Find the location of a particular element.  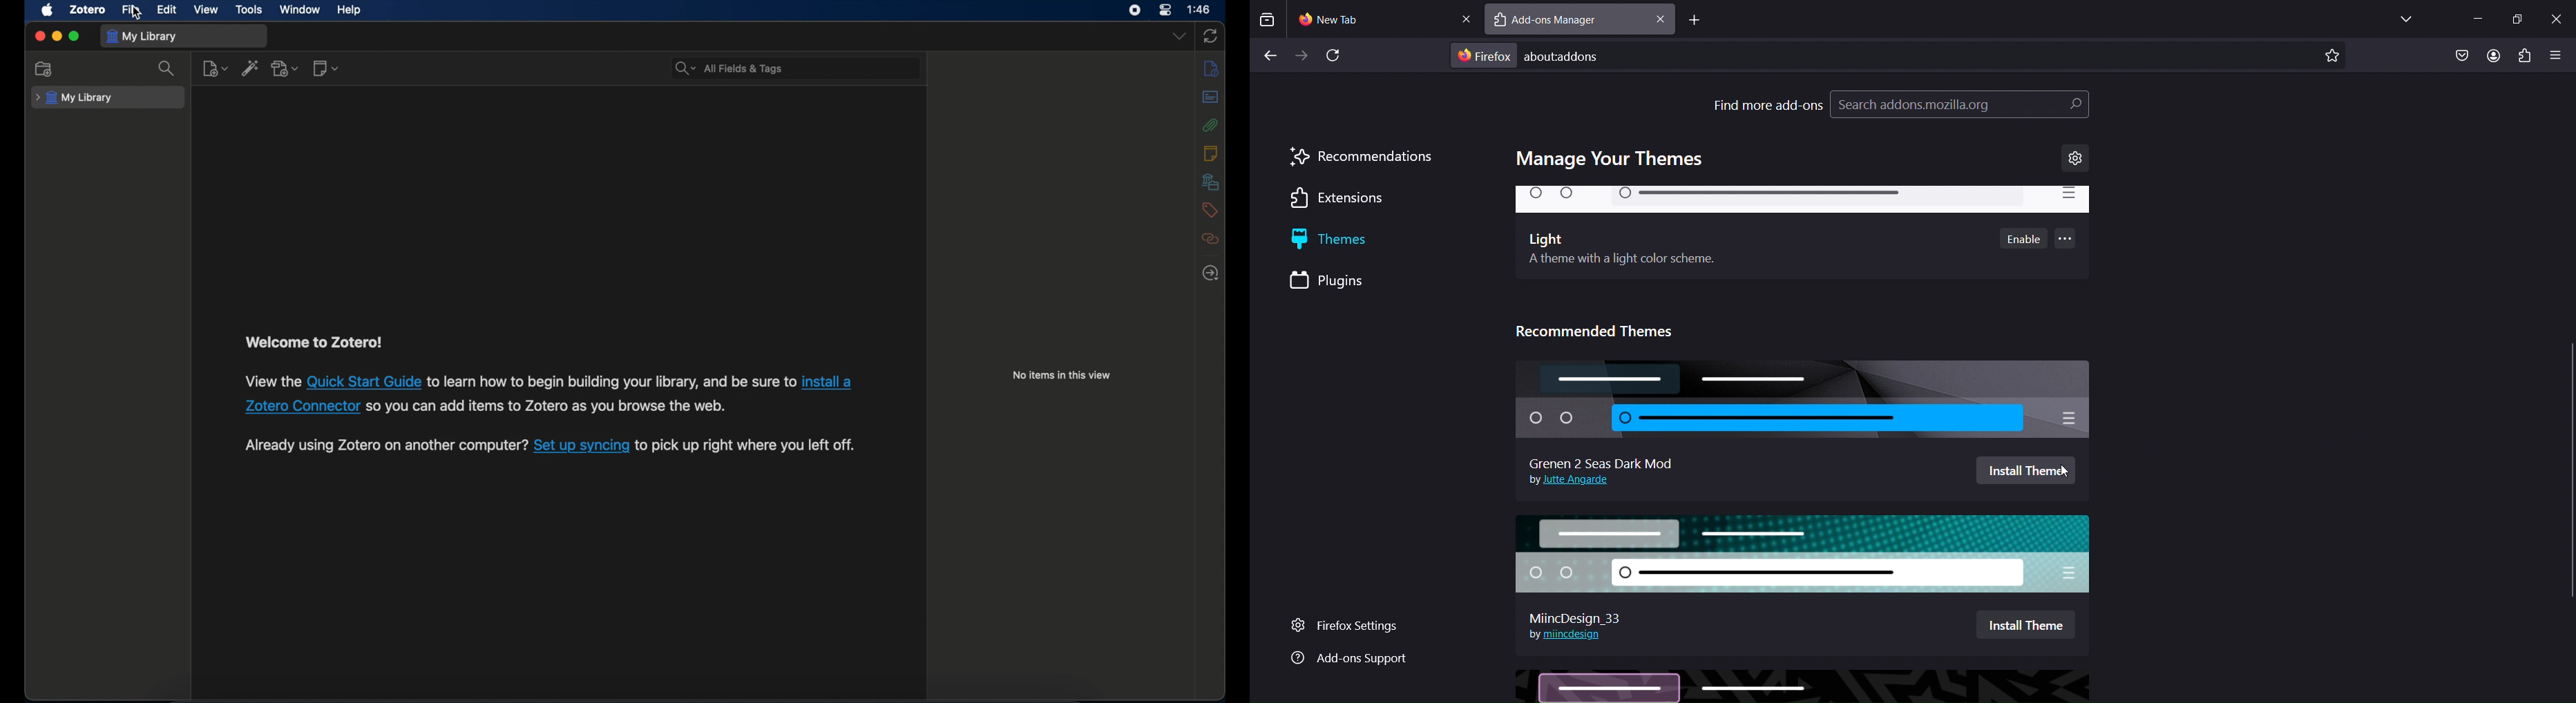

add item by identifier is located at coordinates (251, 68).